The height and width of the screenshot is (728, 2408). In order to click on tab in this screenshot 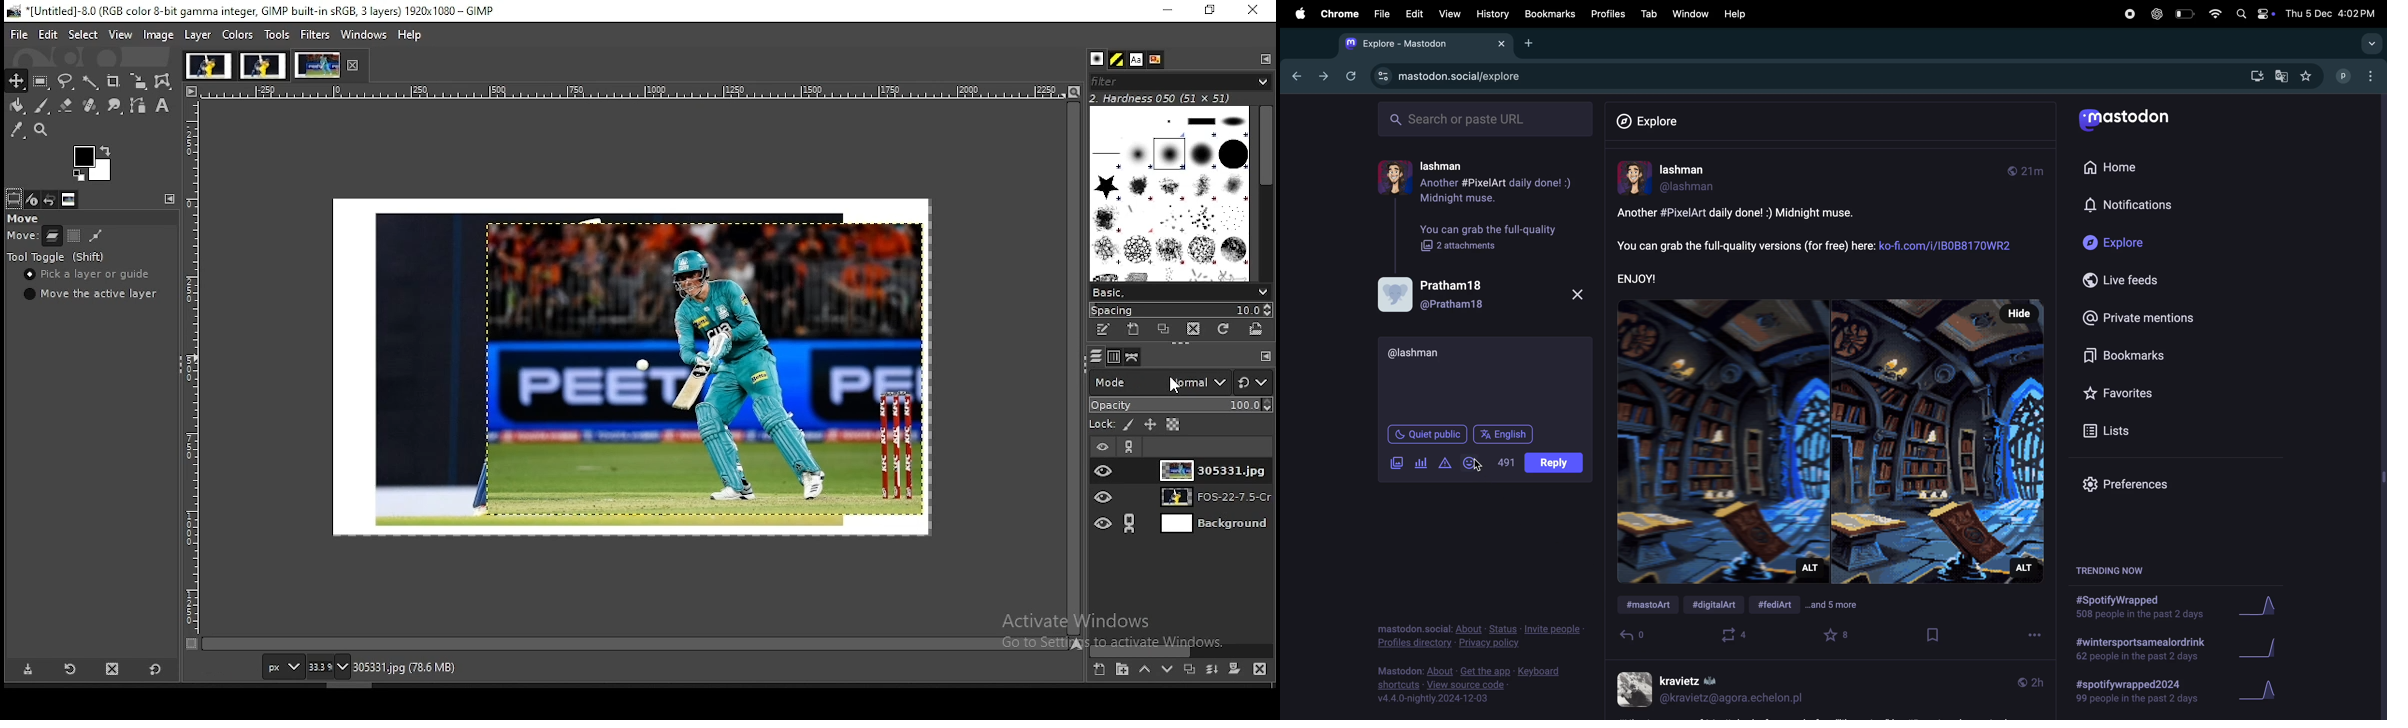, I will do `click(1648, 14)`.